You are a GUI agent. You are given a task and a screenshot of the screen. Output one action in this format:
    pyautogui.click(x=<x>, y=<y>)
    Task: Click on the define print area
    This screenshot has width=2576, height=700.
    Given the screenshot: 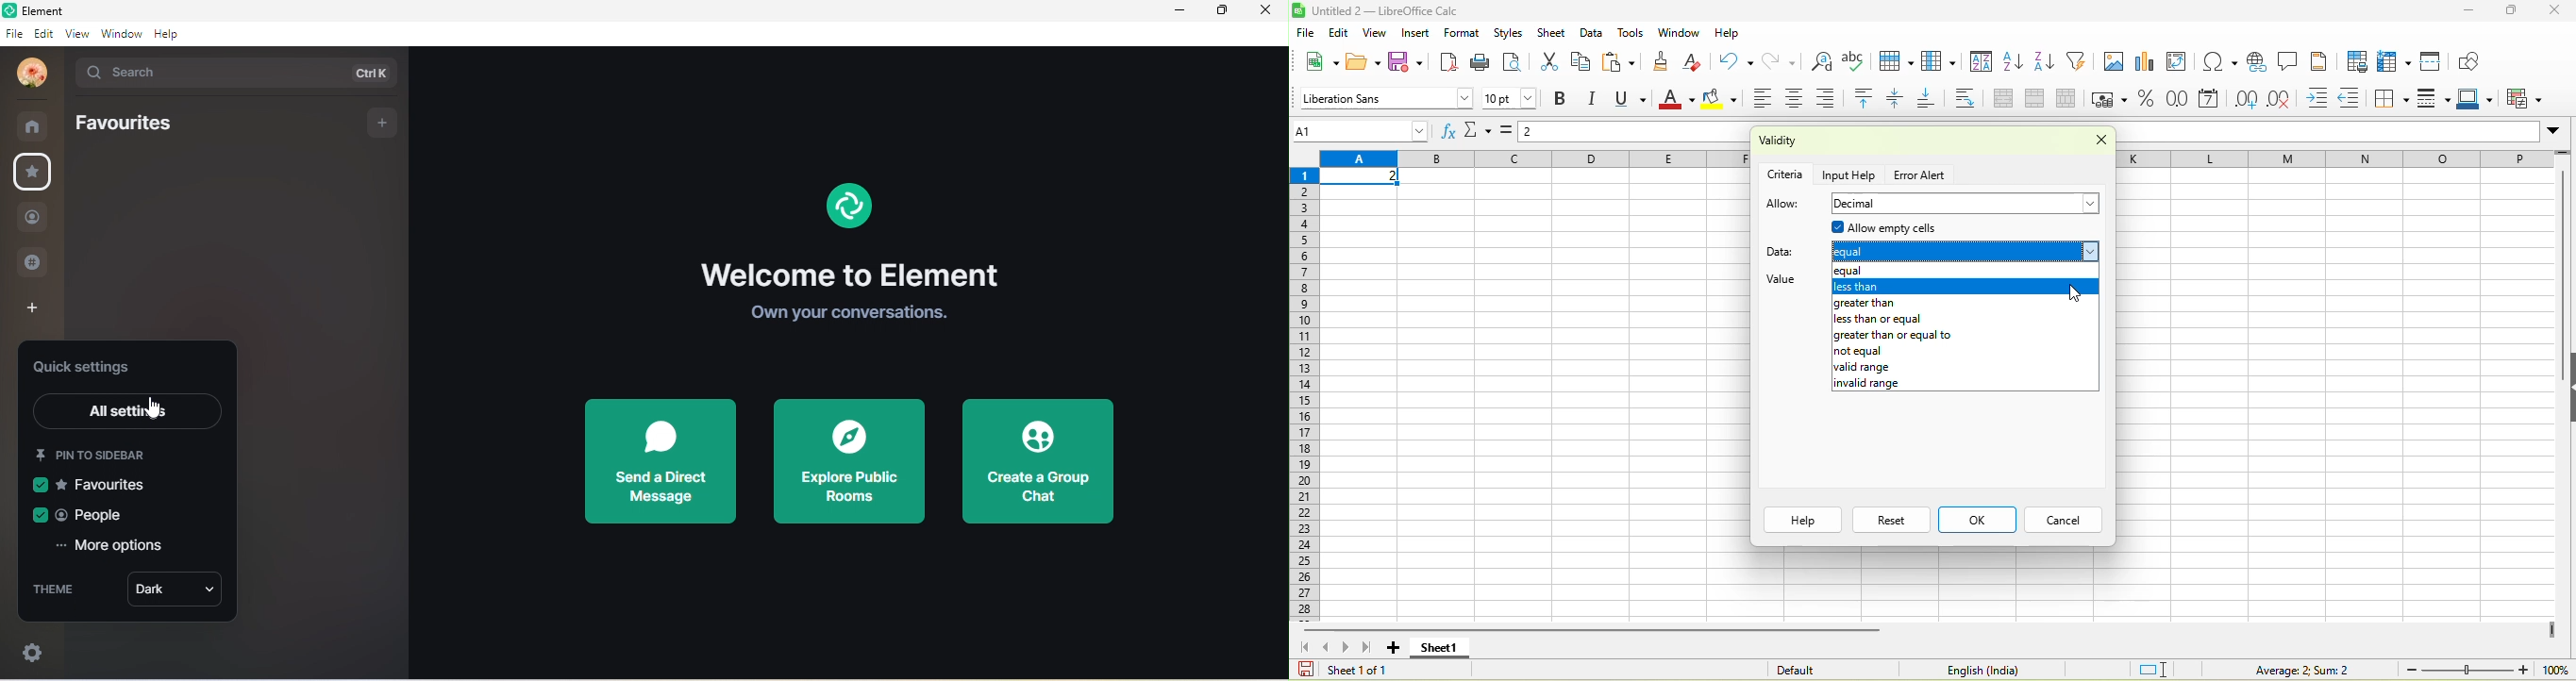 What is the action you would take?
    pyautogui.click(x=2356, y=61)
    